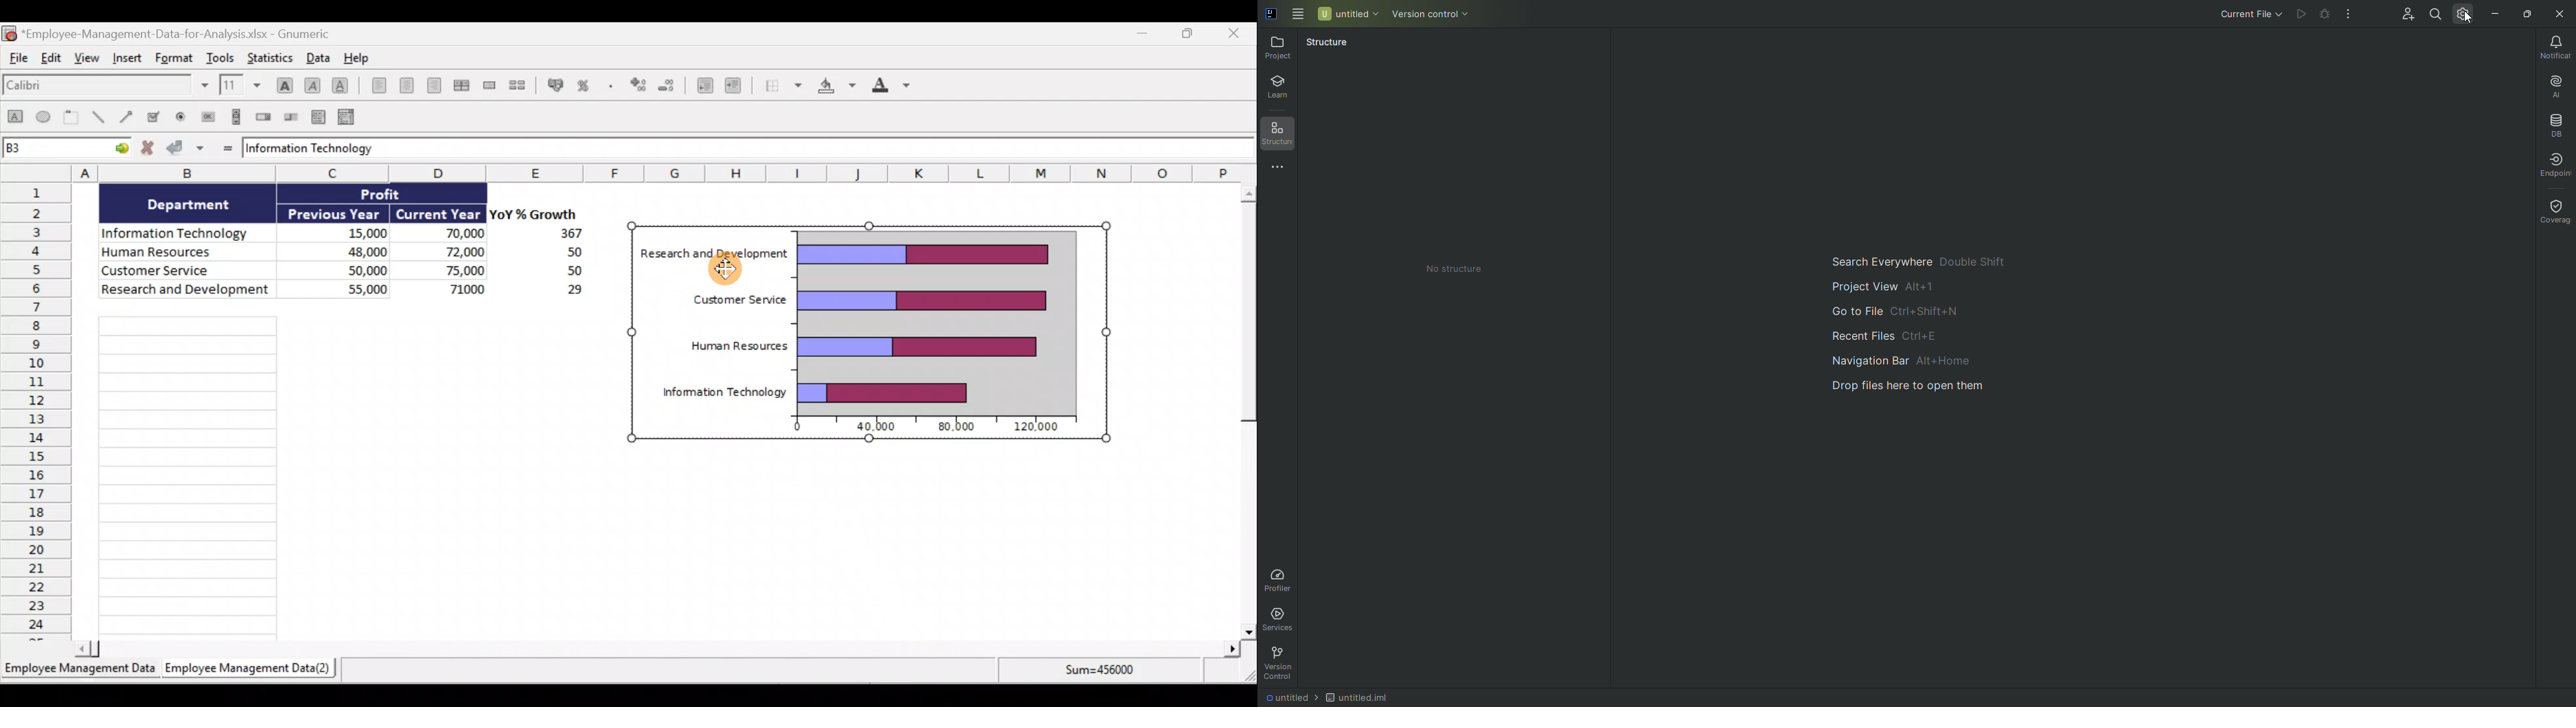  Describe the element at coordinates (535, 213) in the screenshot. I see `YoY % Growth` at that location.